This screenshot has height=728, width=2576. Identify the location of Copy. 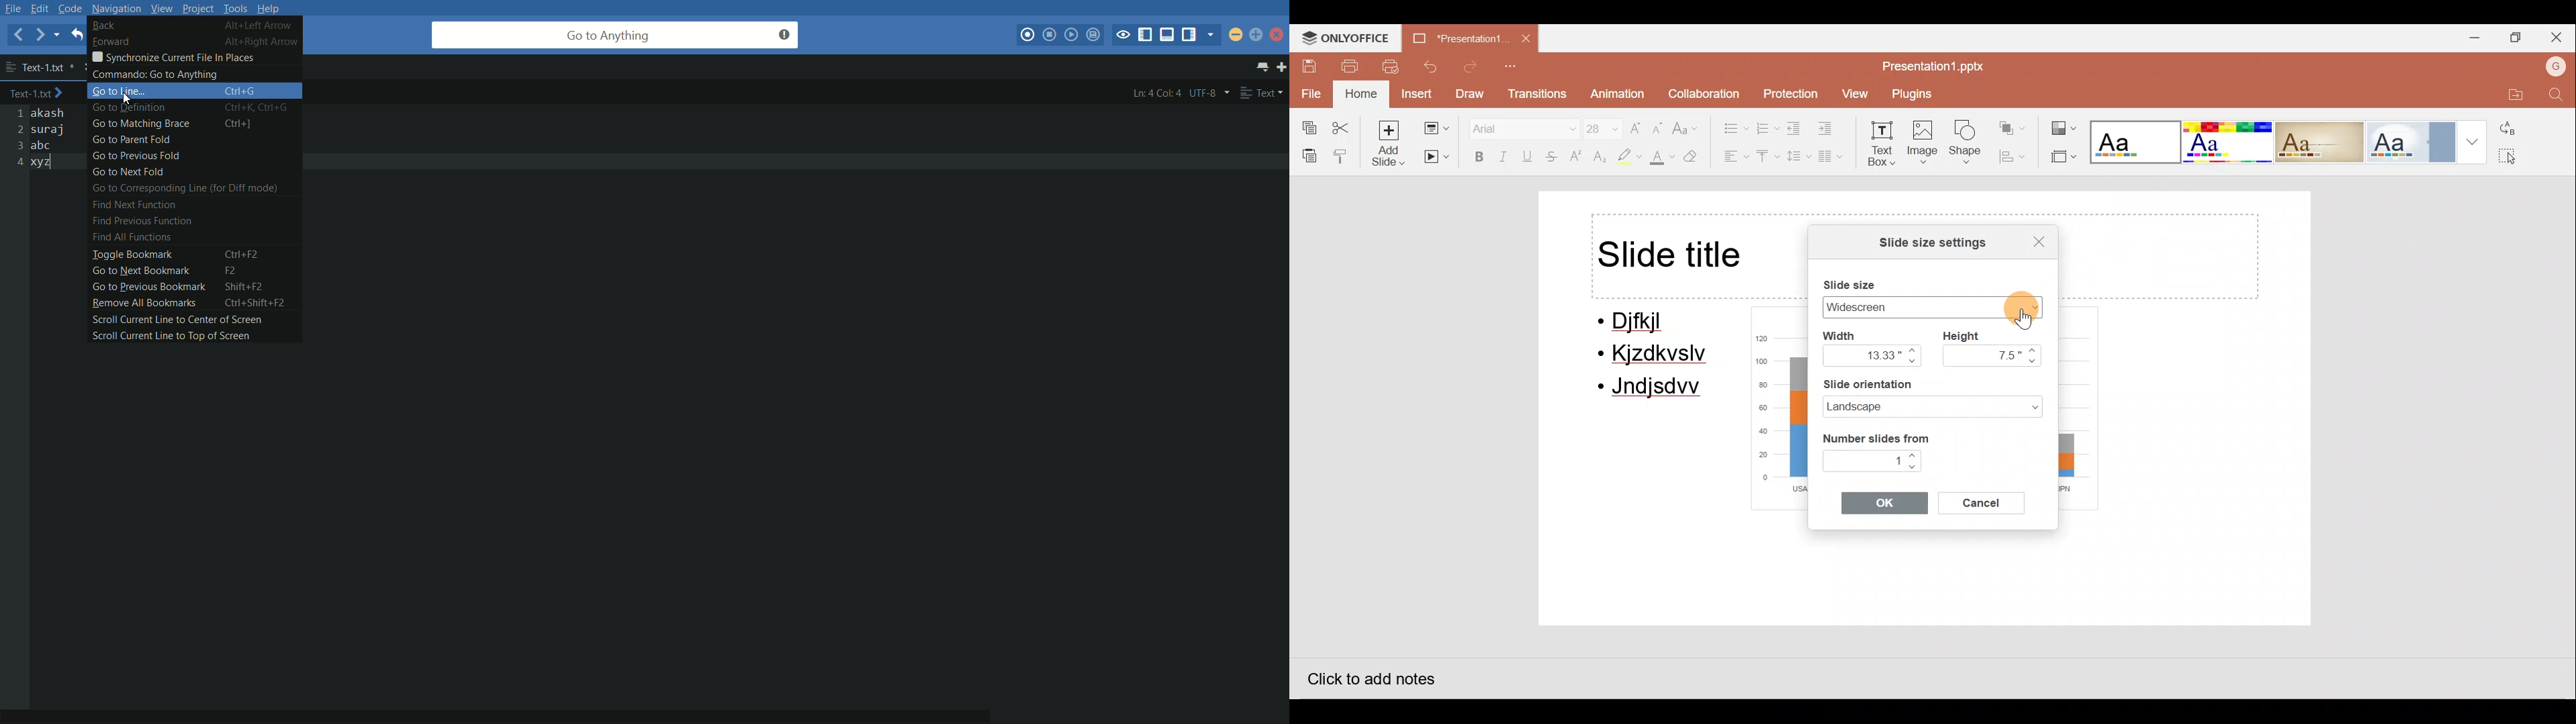
(1305, 125).